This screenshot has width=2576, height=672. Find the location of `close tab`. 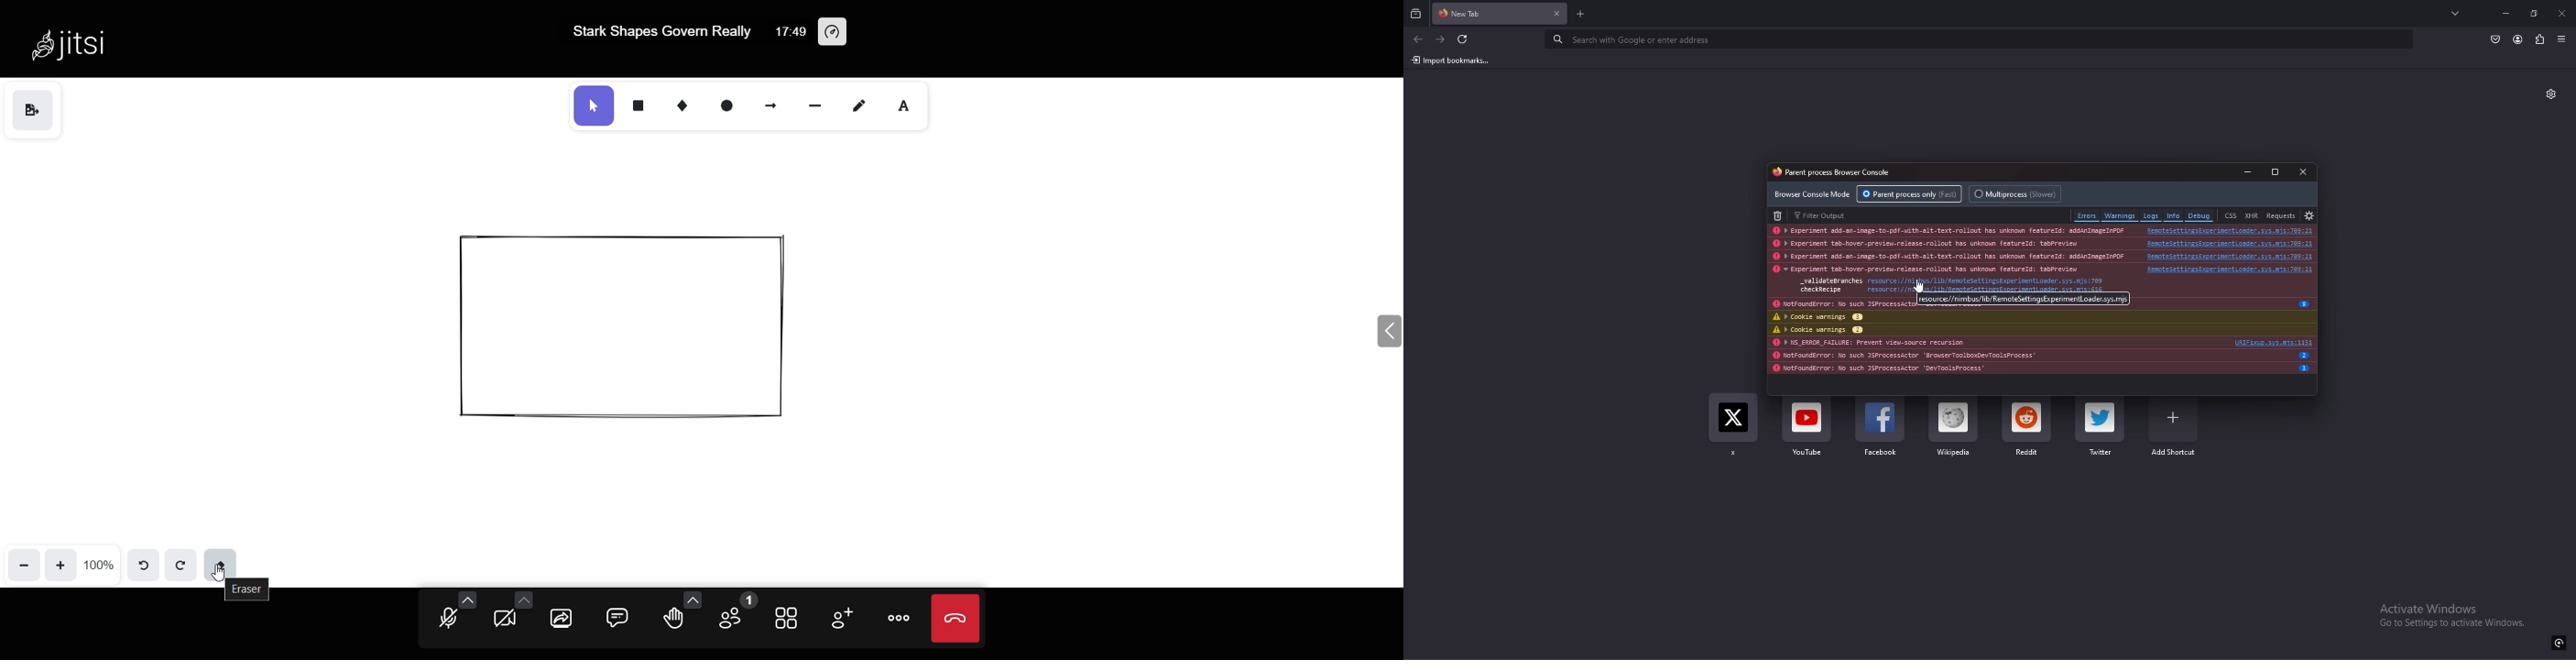

close tab is located at coordinates (1556, 14).